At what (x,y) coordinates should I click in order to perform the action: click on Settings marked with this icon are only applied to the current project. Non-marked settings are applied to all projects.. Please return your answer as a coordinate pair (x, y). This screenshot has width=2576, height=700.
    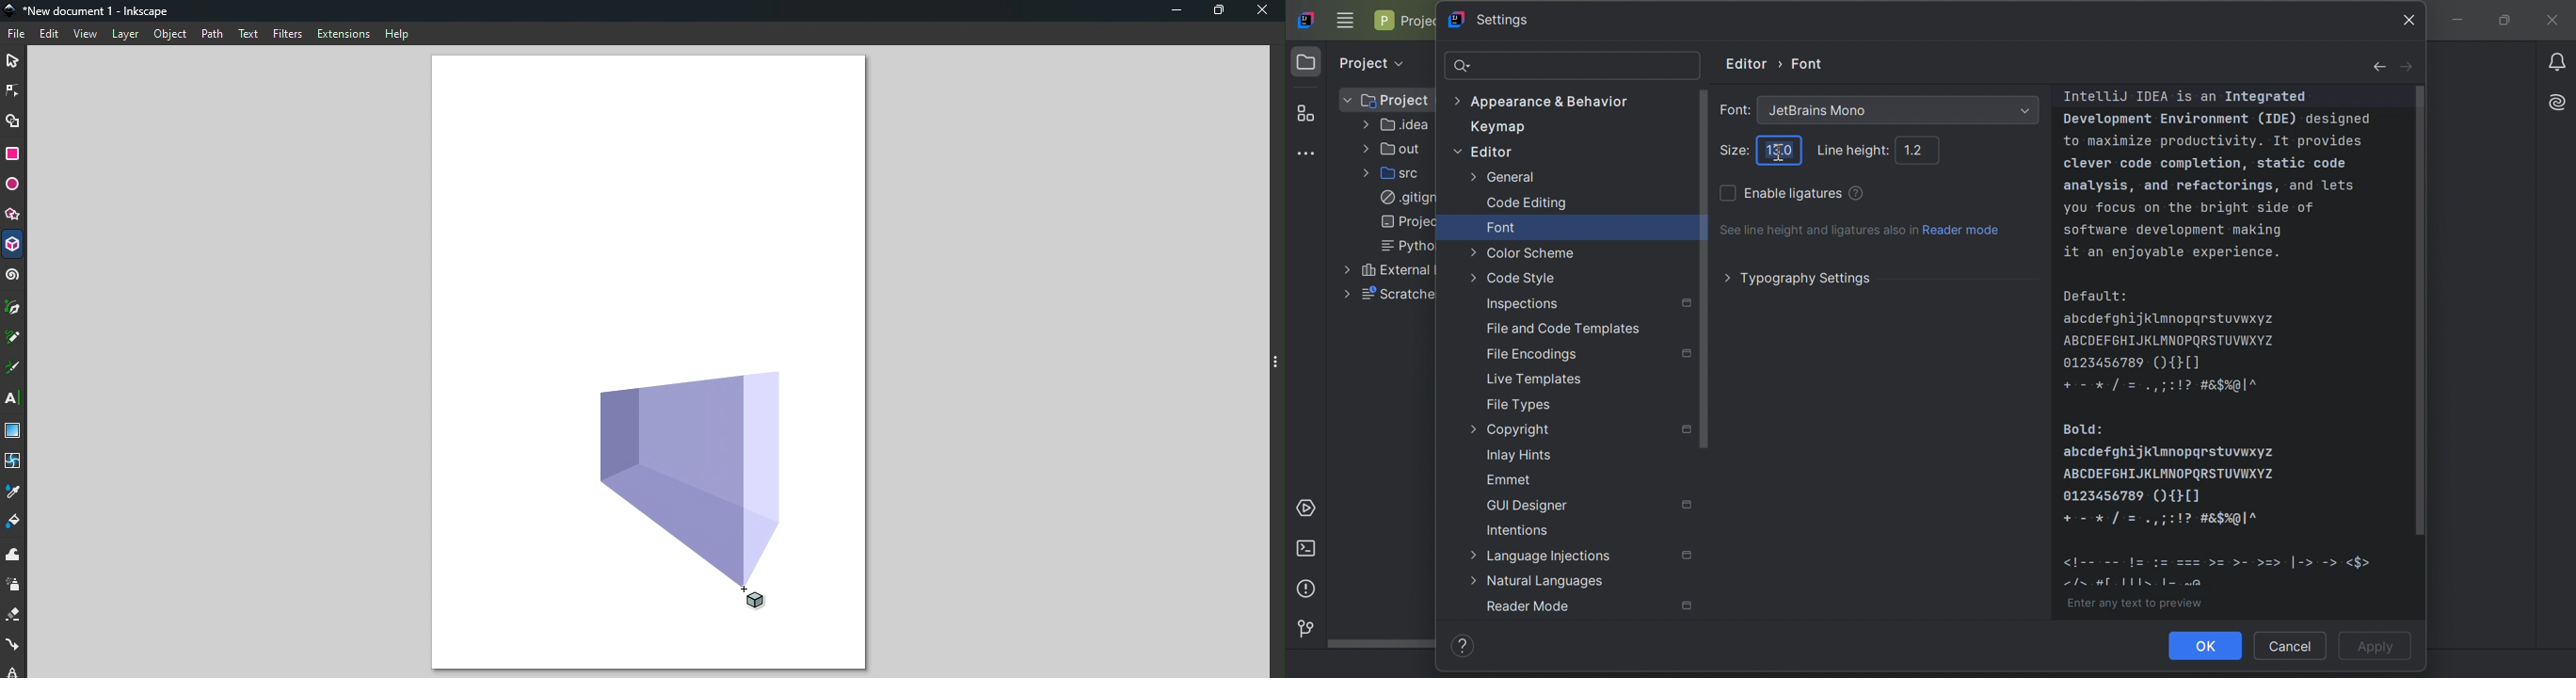
    Looking at the image, I should click on (1687, 504).